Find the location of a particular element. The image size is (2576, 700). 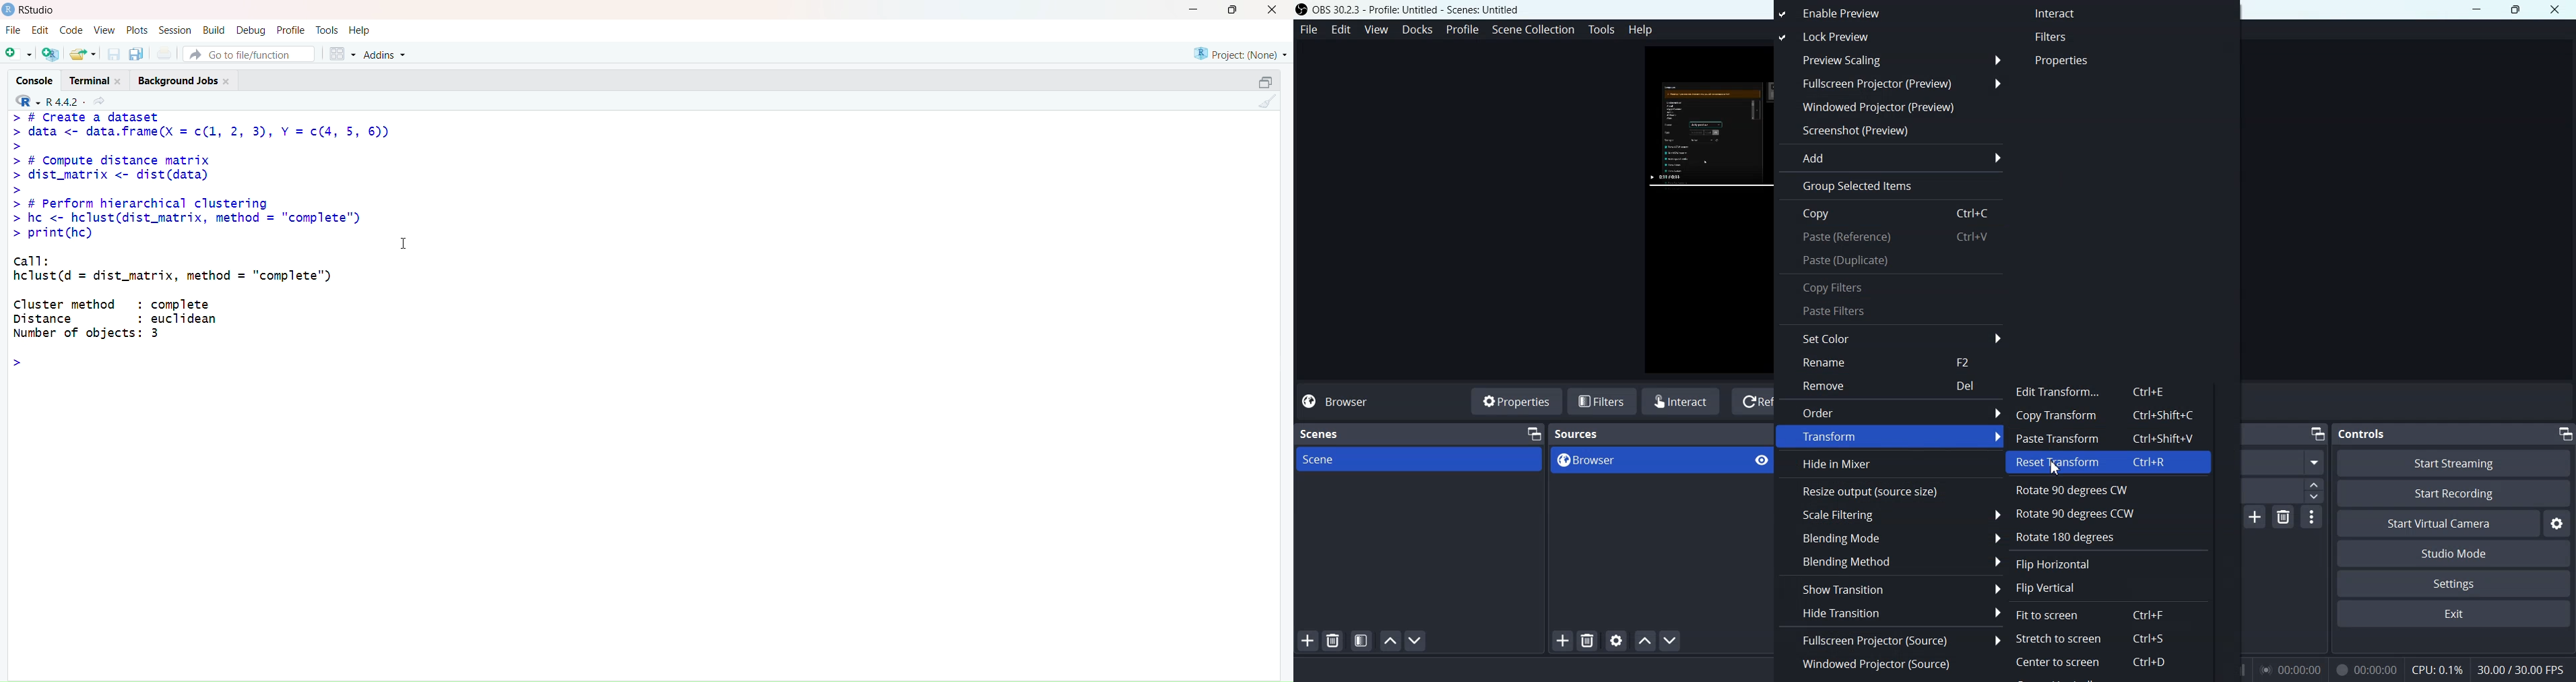

 is located at coordinates (1891, 612).